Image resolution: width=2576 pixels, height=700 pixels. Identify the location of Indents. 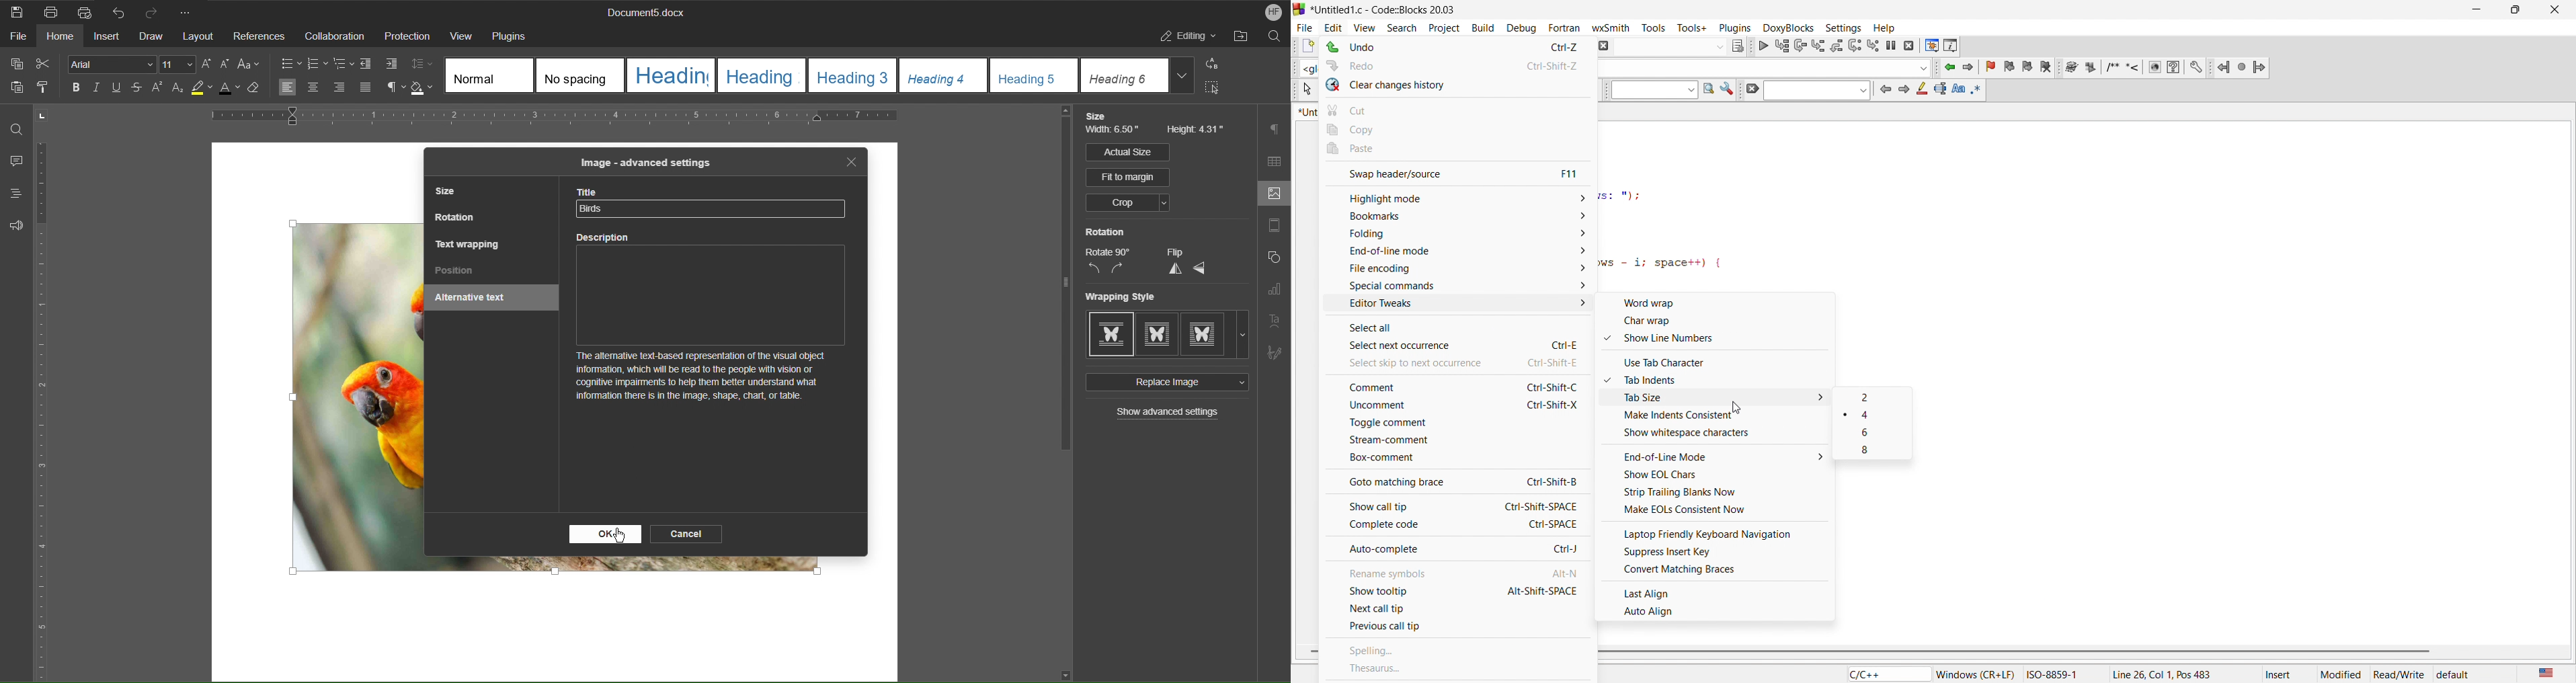
(381, 65).